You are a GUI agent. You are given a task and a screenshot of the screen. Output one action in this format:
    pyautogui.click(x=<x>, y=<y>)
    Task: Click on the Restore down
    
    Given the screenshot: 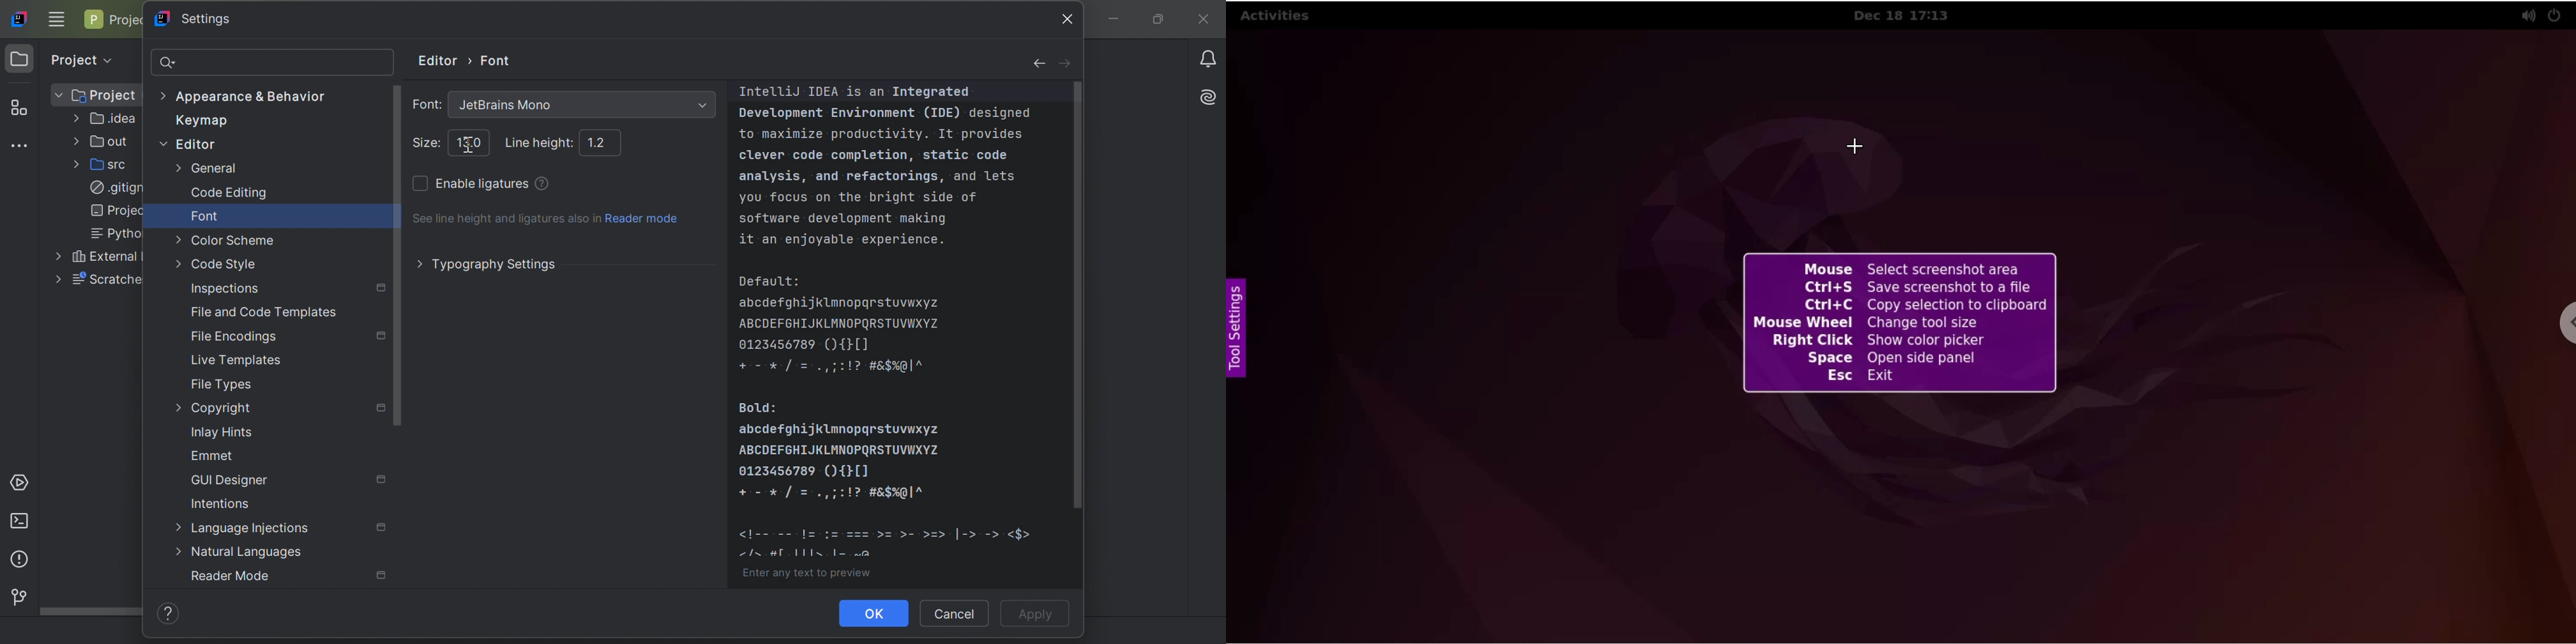 What is the action you would take?
    pyautogui.click(x=1157, y=20)
    